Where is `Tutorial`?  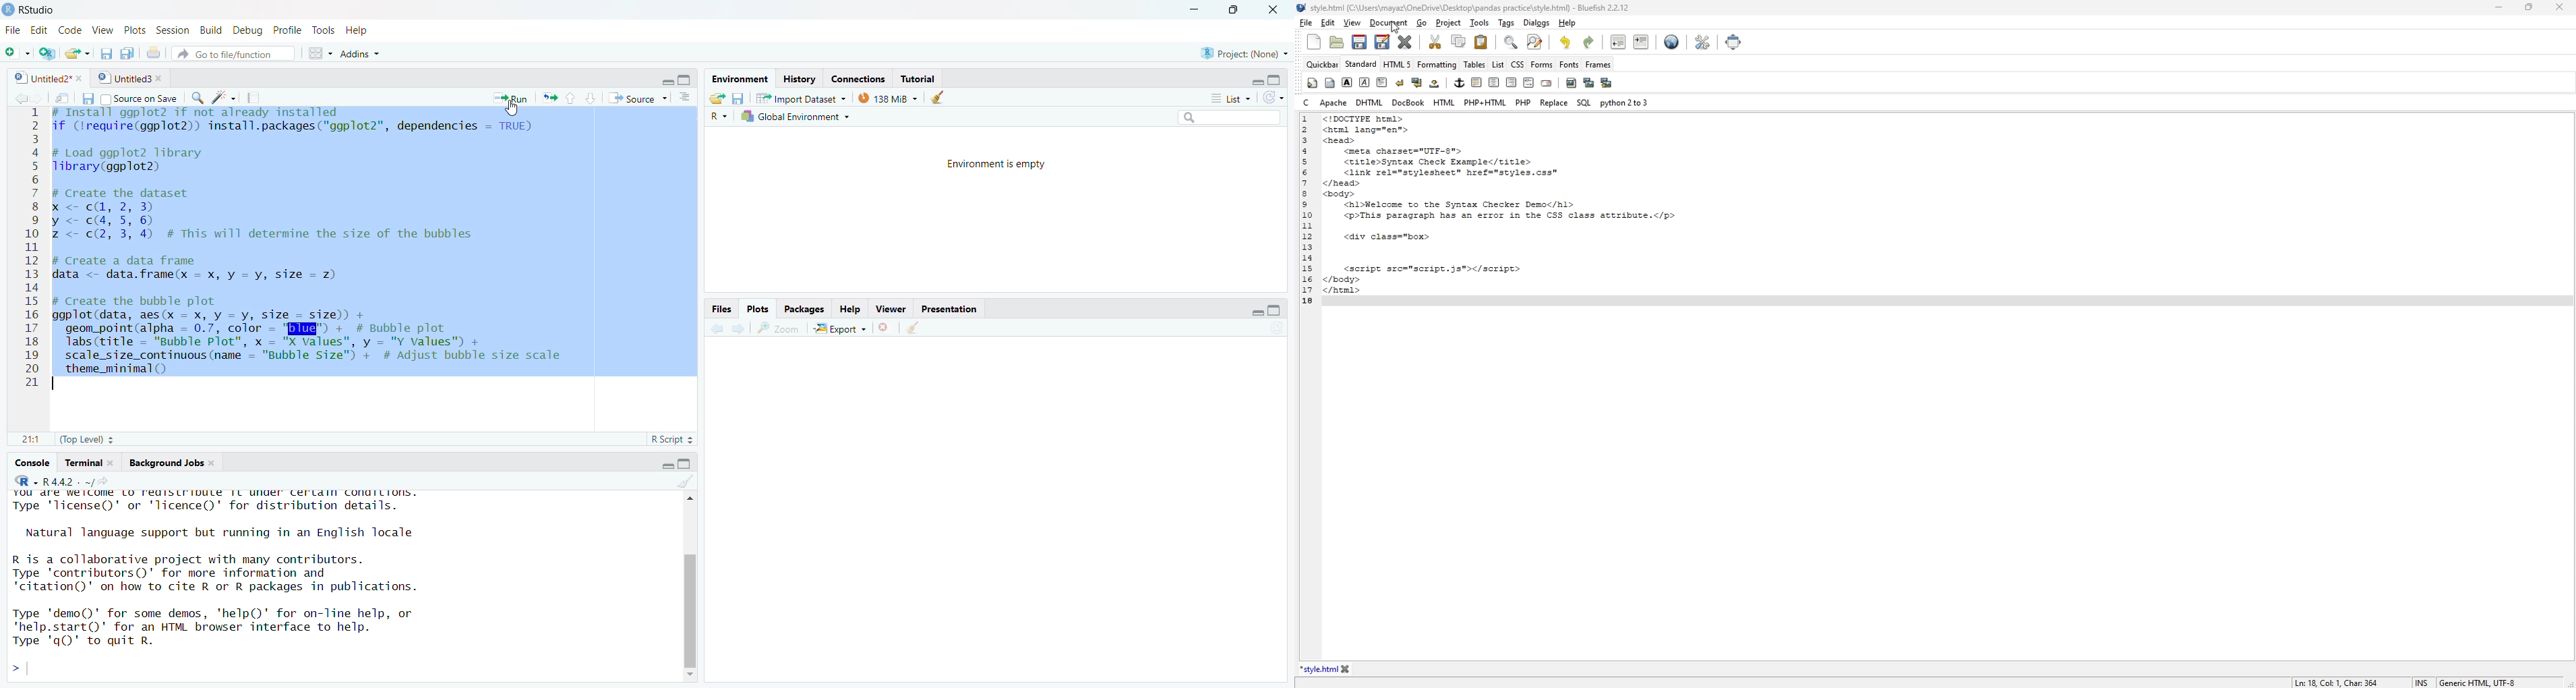 Tutorial is located at coordinates (923, 77).